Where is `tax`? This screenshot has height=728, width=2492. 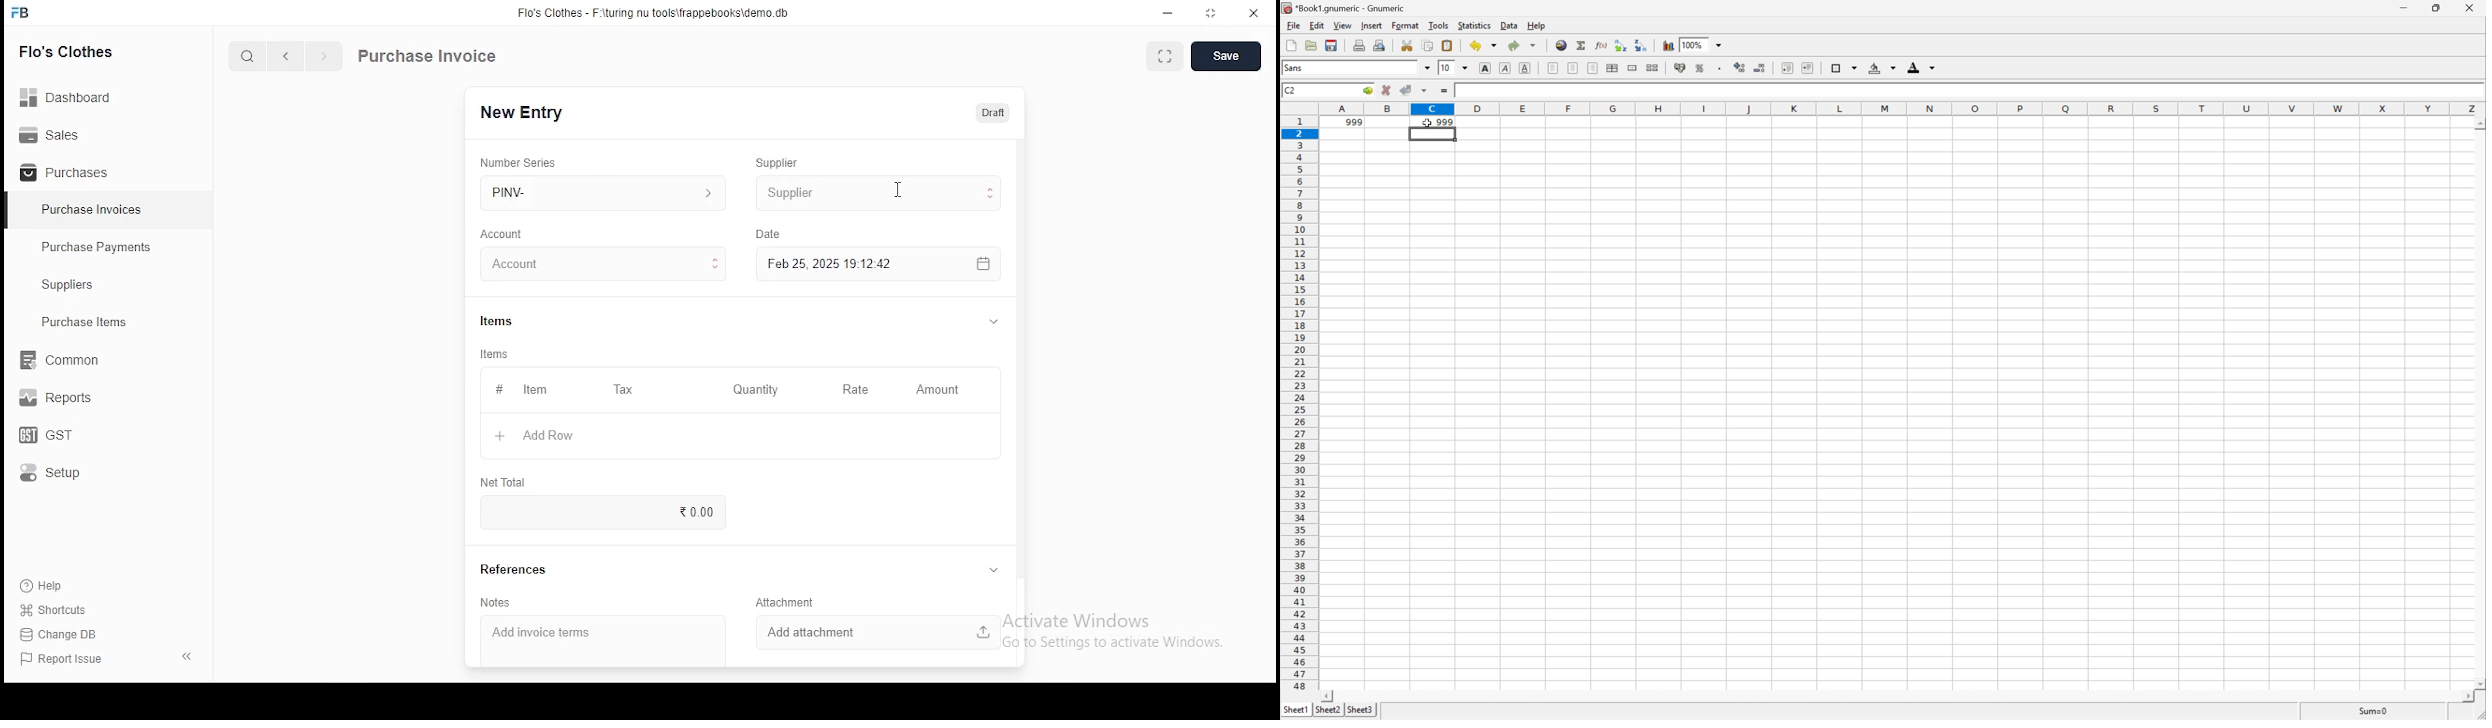 tax is located at coordinates (623, 390).